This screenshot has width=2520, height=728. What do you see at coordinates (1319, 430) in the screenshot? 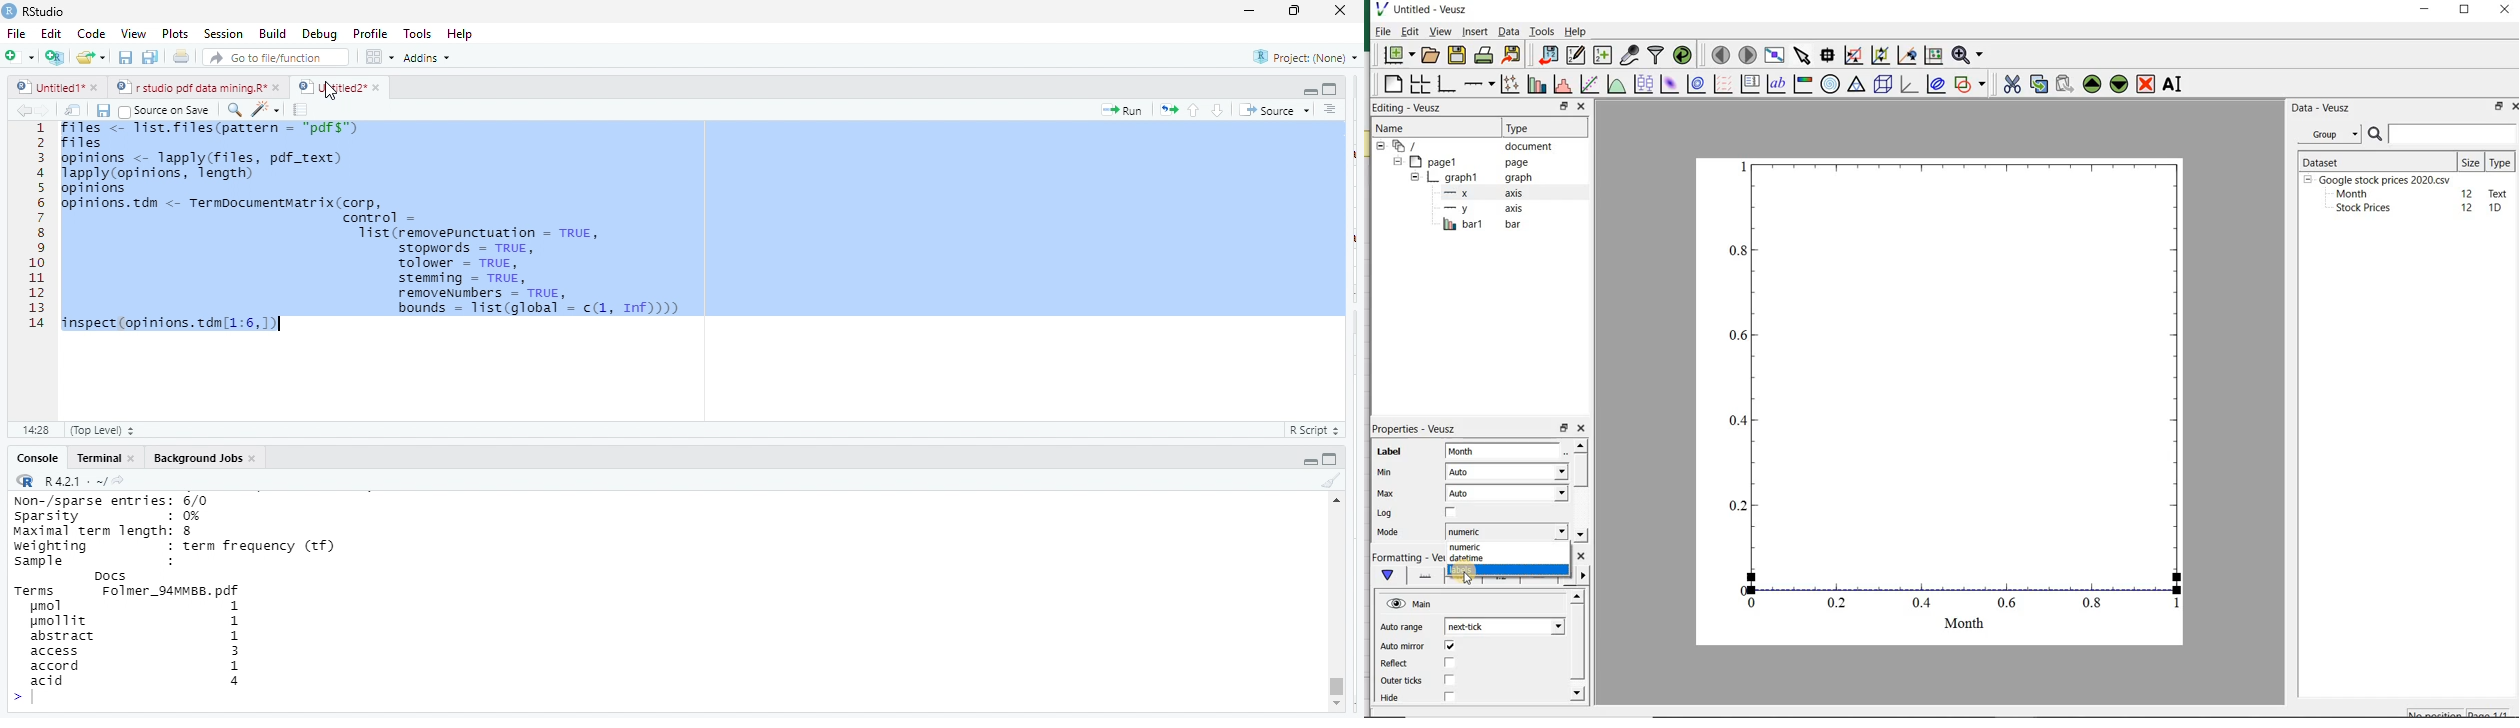
I see `r script` at bounding box center [1319, 430].